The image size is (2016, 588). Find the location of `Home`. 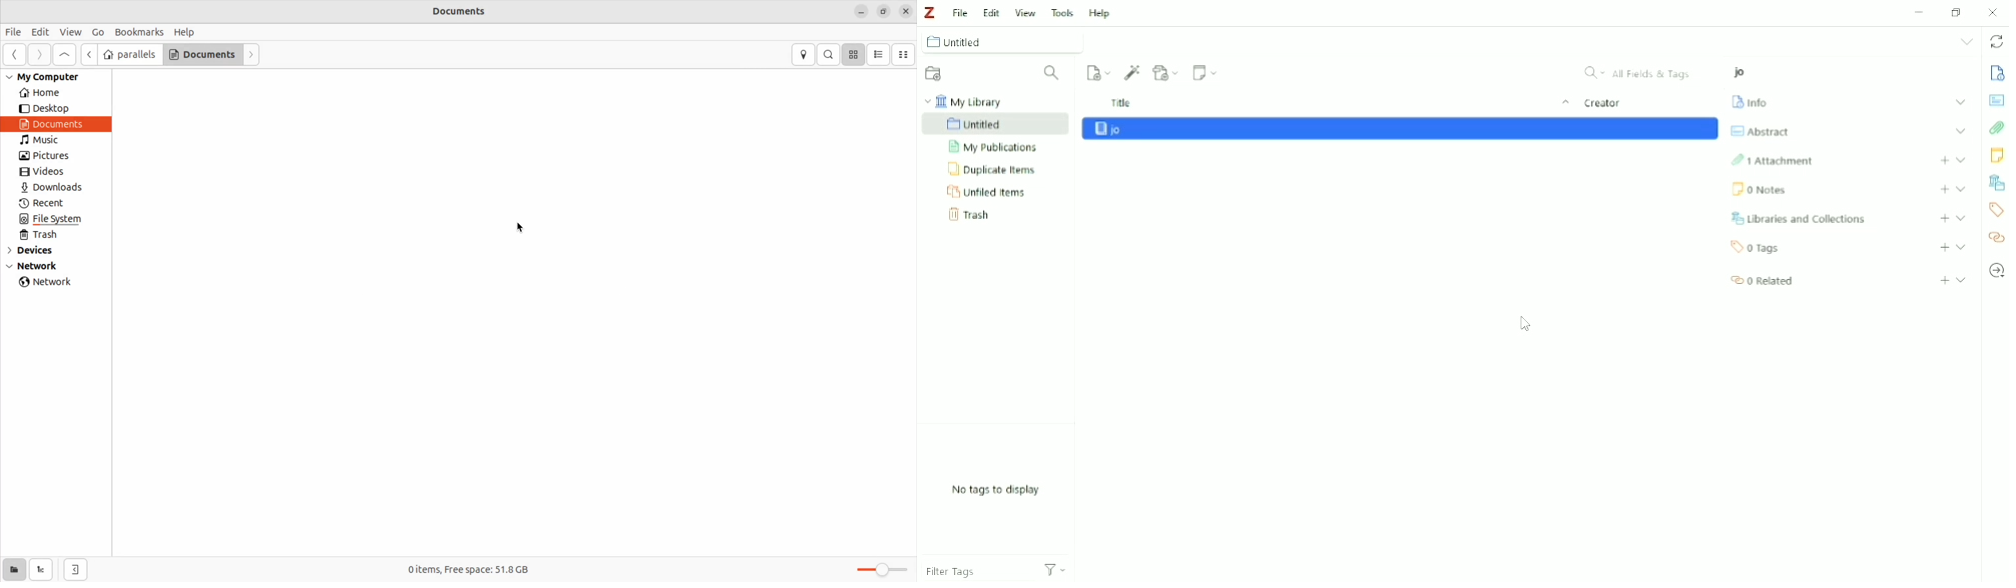

Home is located at coordinates (48, 93).